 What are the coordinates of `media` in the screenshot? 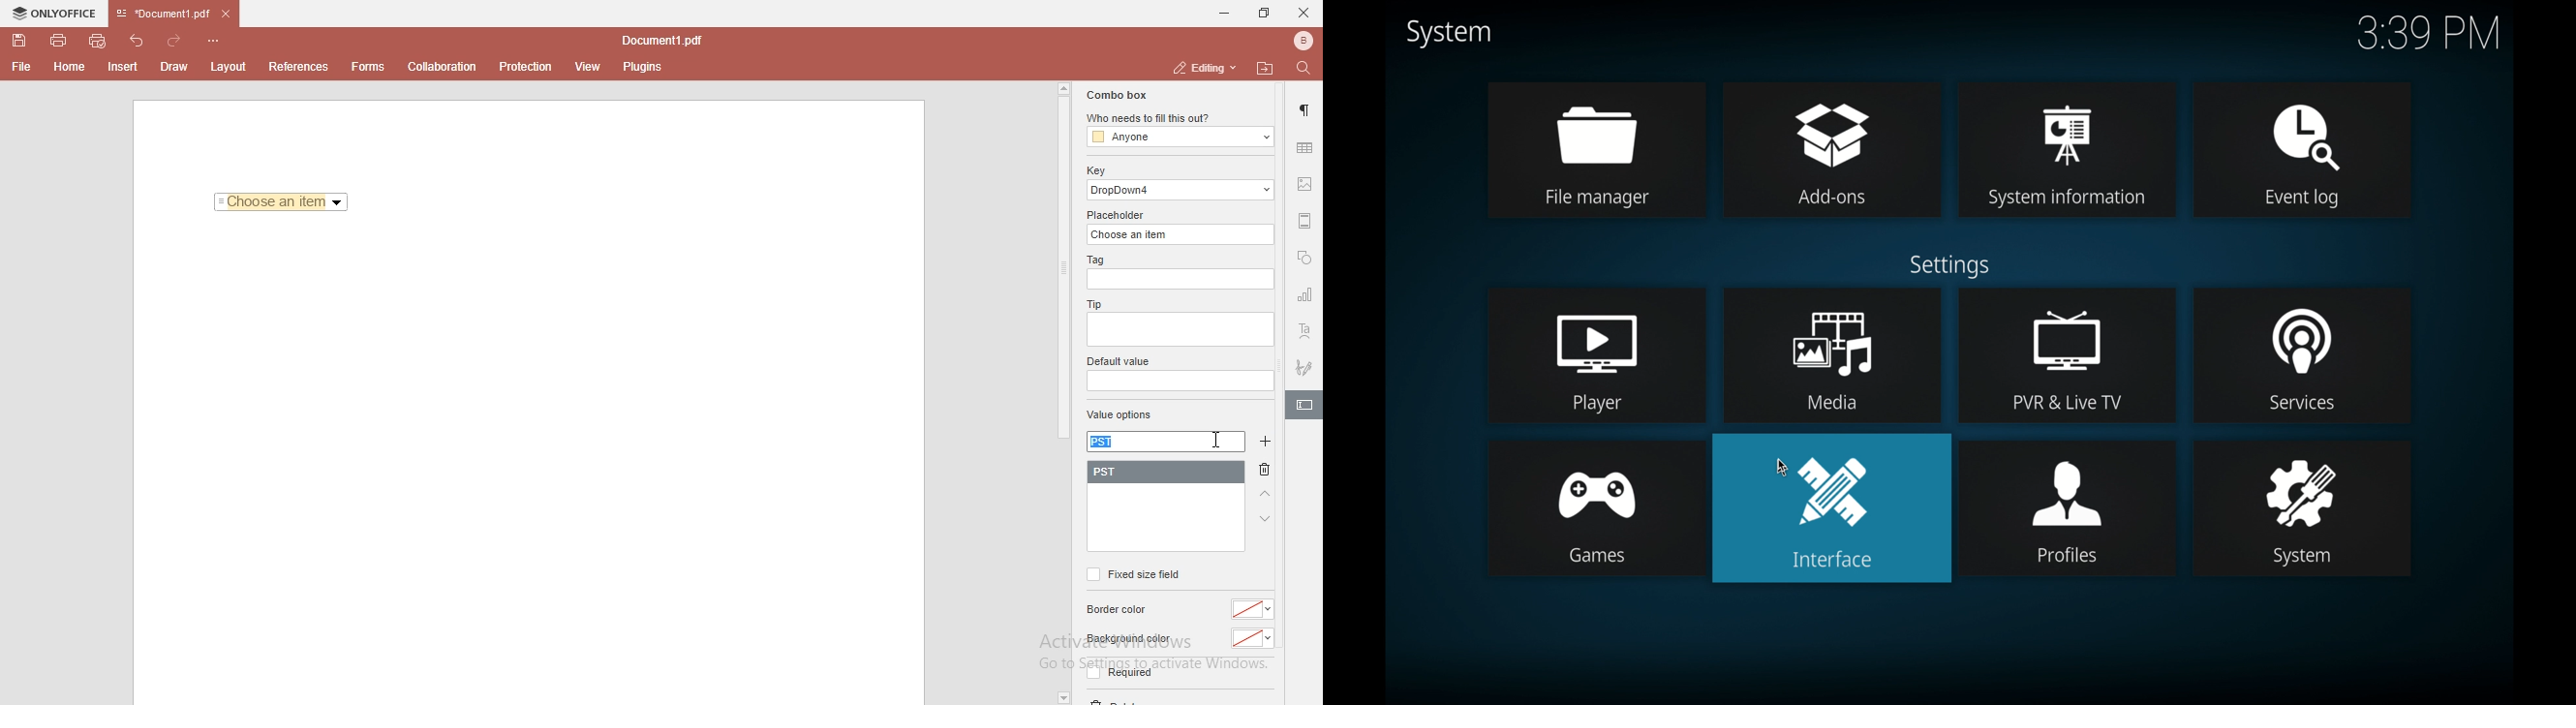 It's located at (1832, 358).